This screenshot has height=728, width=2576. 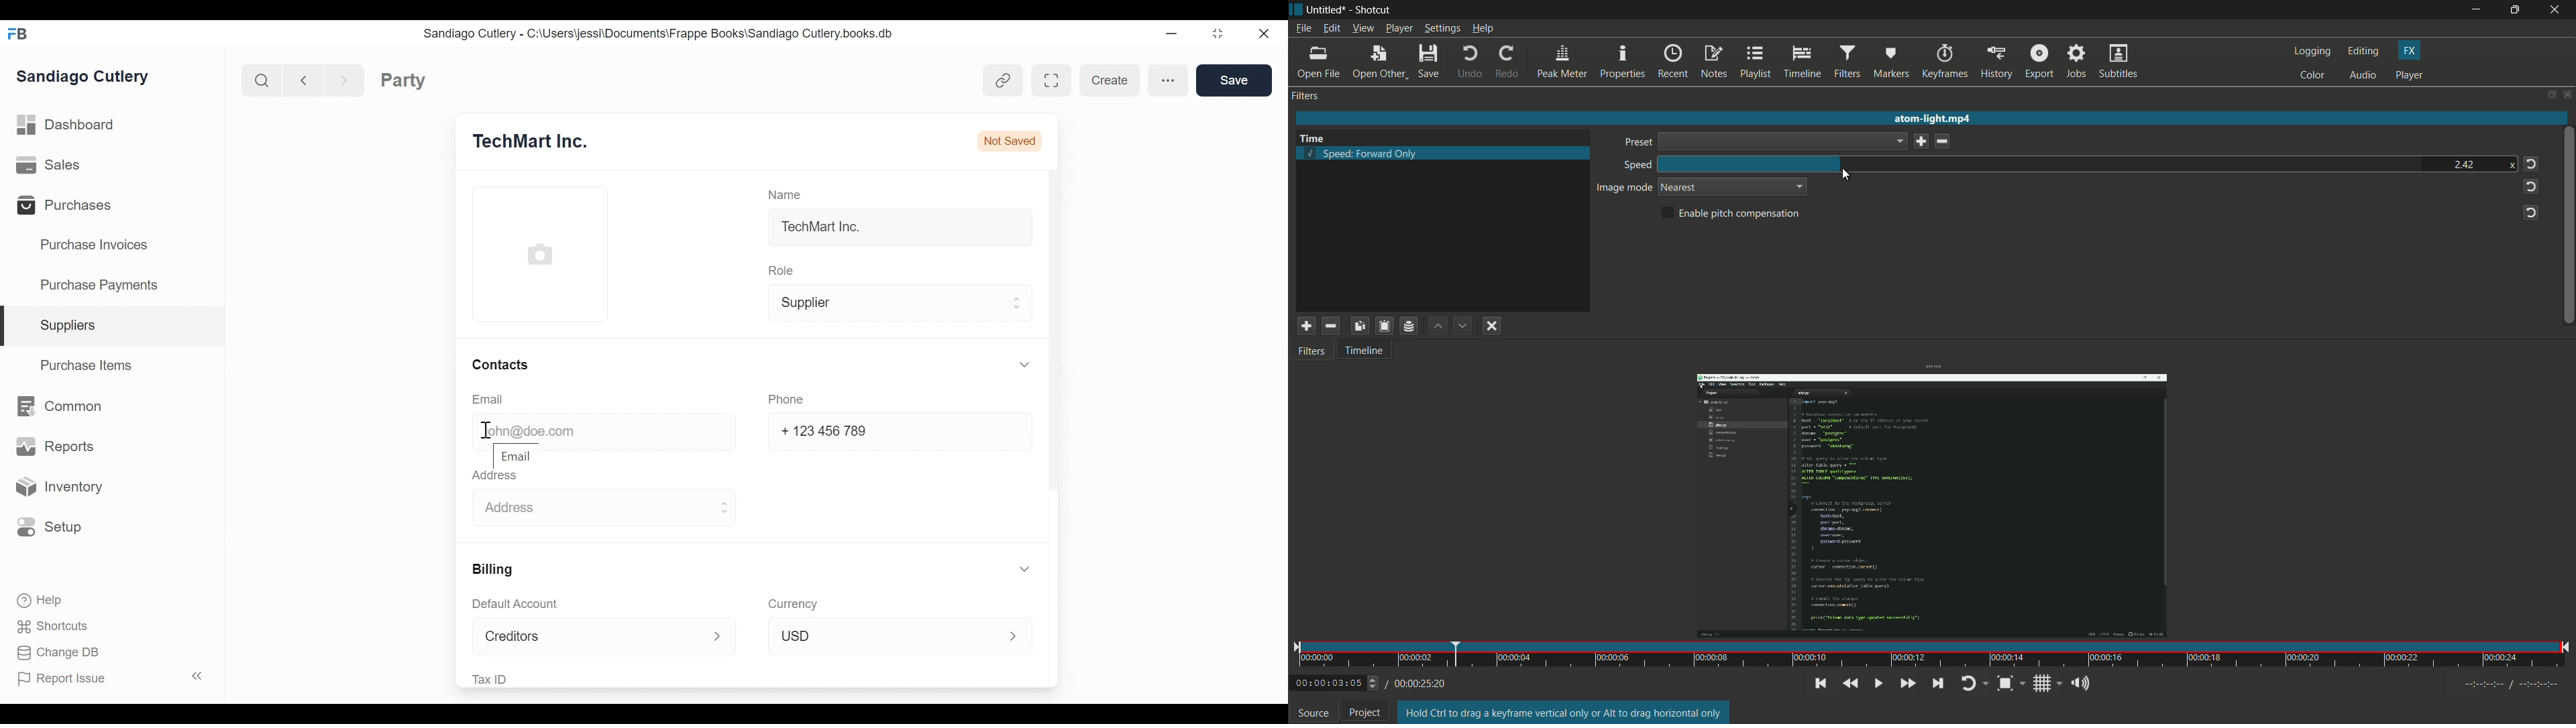 What do you see at coordinates (1331, 28) in the screenshot?
I see `edit menu` at bounding box center [1331, 28].